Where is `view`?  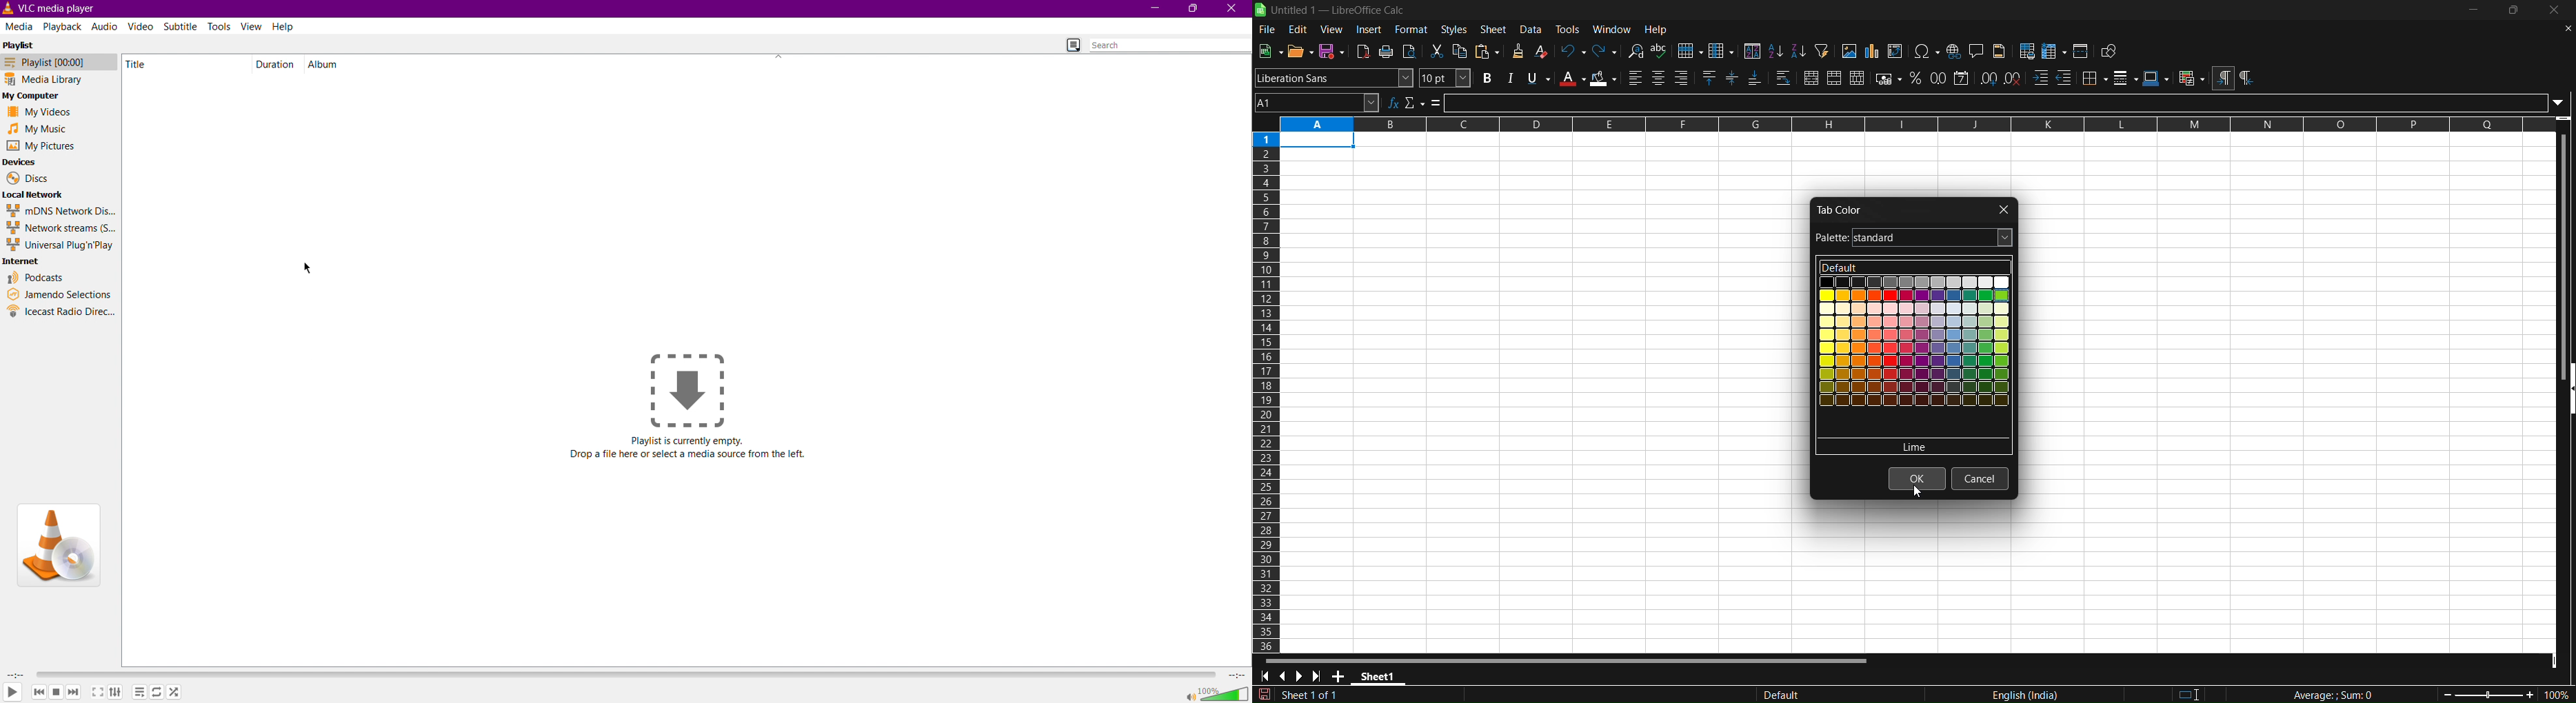 view is located at coordinates (1334, 29).